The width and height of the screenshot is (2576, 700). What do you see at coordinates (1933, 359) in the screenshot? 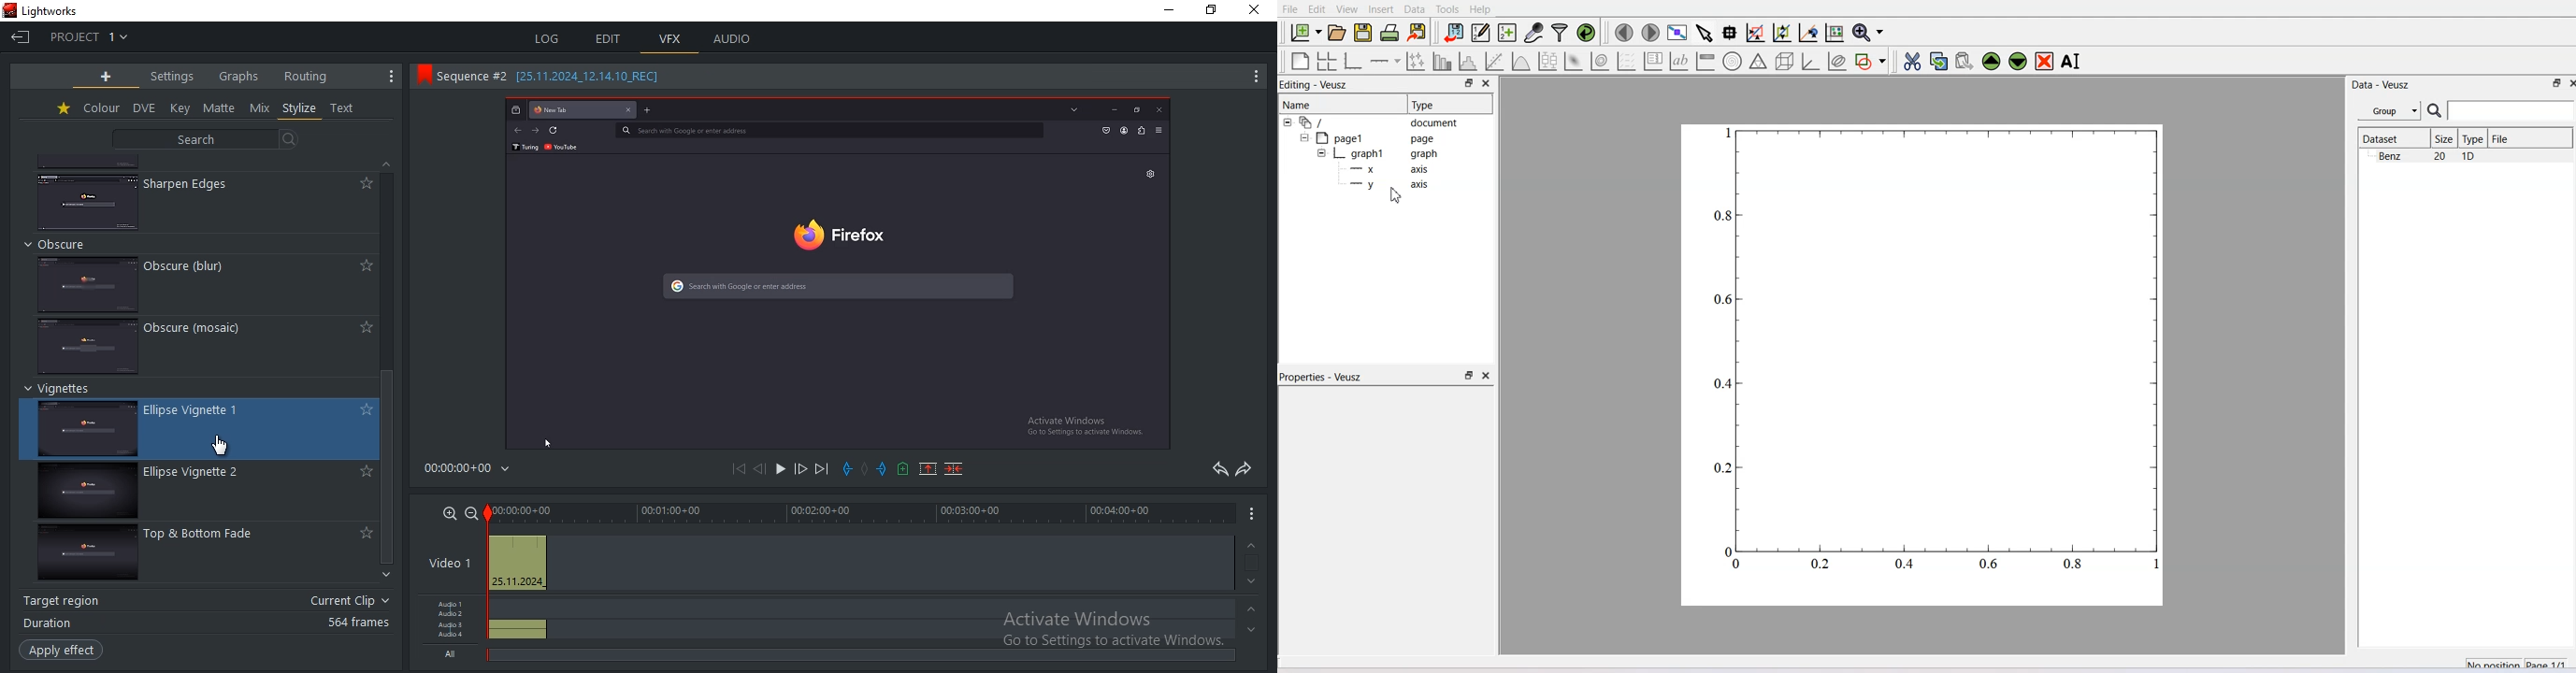
I see `Graph Window` at bounding box center [1933, 359].